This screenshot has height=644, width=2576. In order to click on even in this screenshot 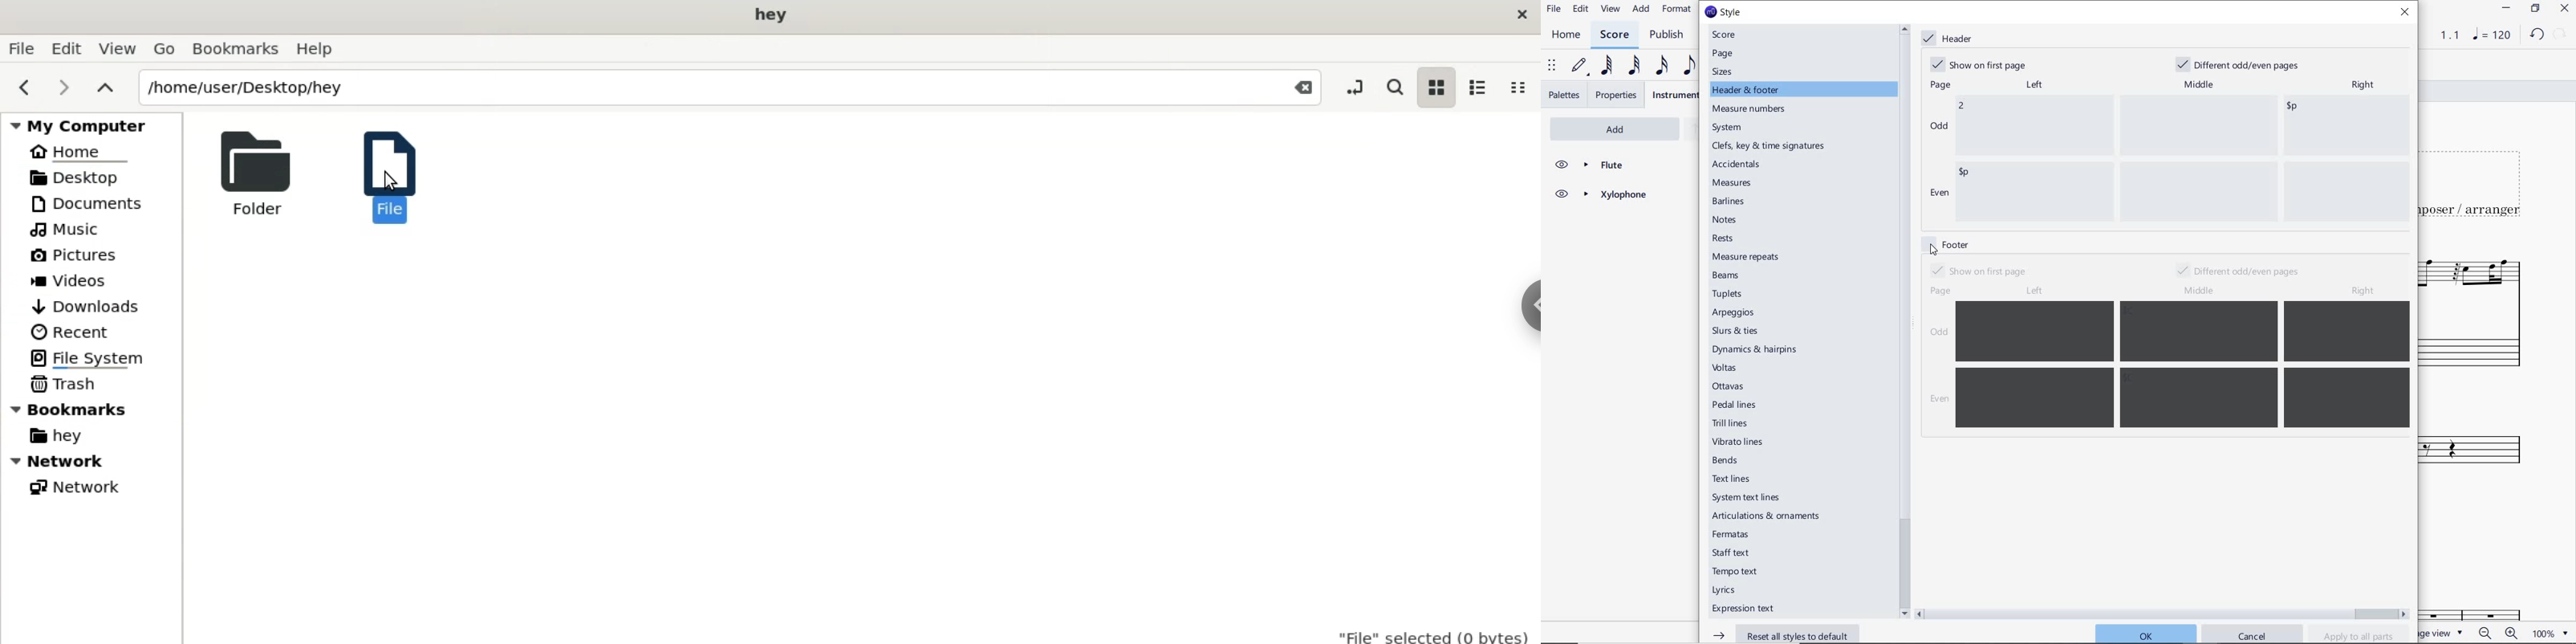, I will do `click(1937, 400)`.